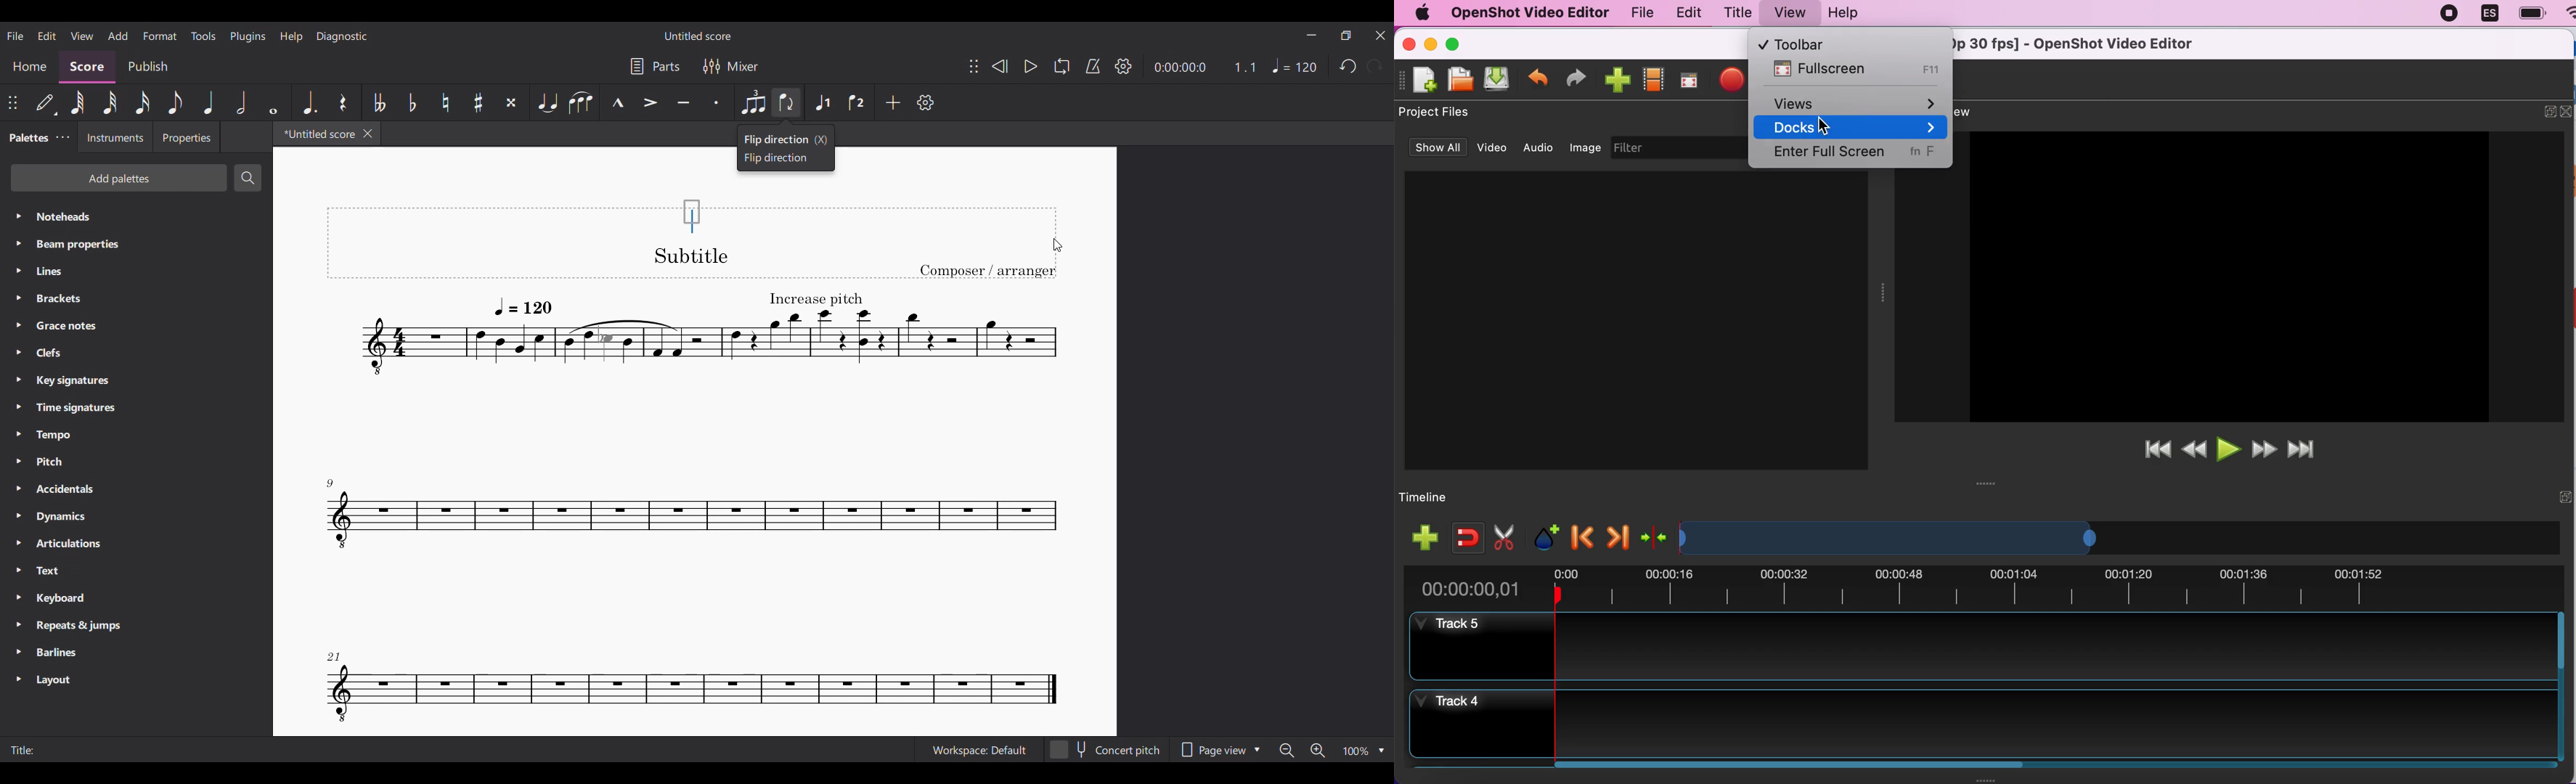 The width and height of the screenshot is (2576, 784). What do you see at coordinates (926, 102) in the screenshot?
I see `Settings` at bounding box center [926, 102].